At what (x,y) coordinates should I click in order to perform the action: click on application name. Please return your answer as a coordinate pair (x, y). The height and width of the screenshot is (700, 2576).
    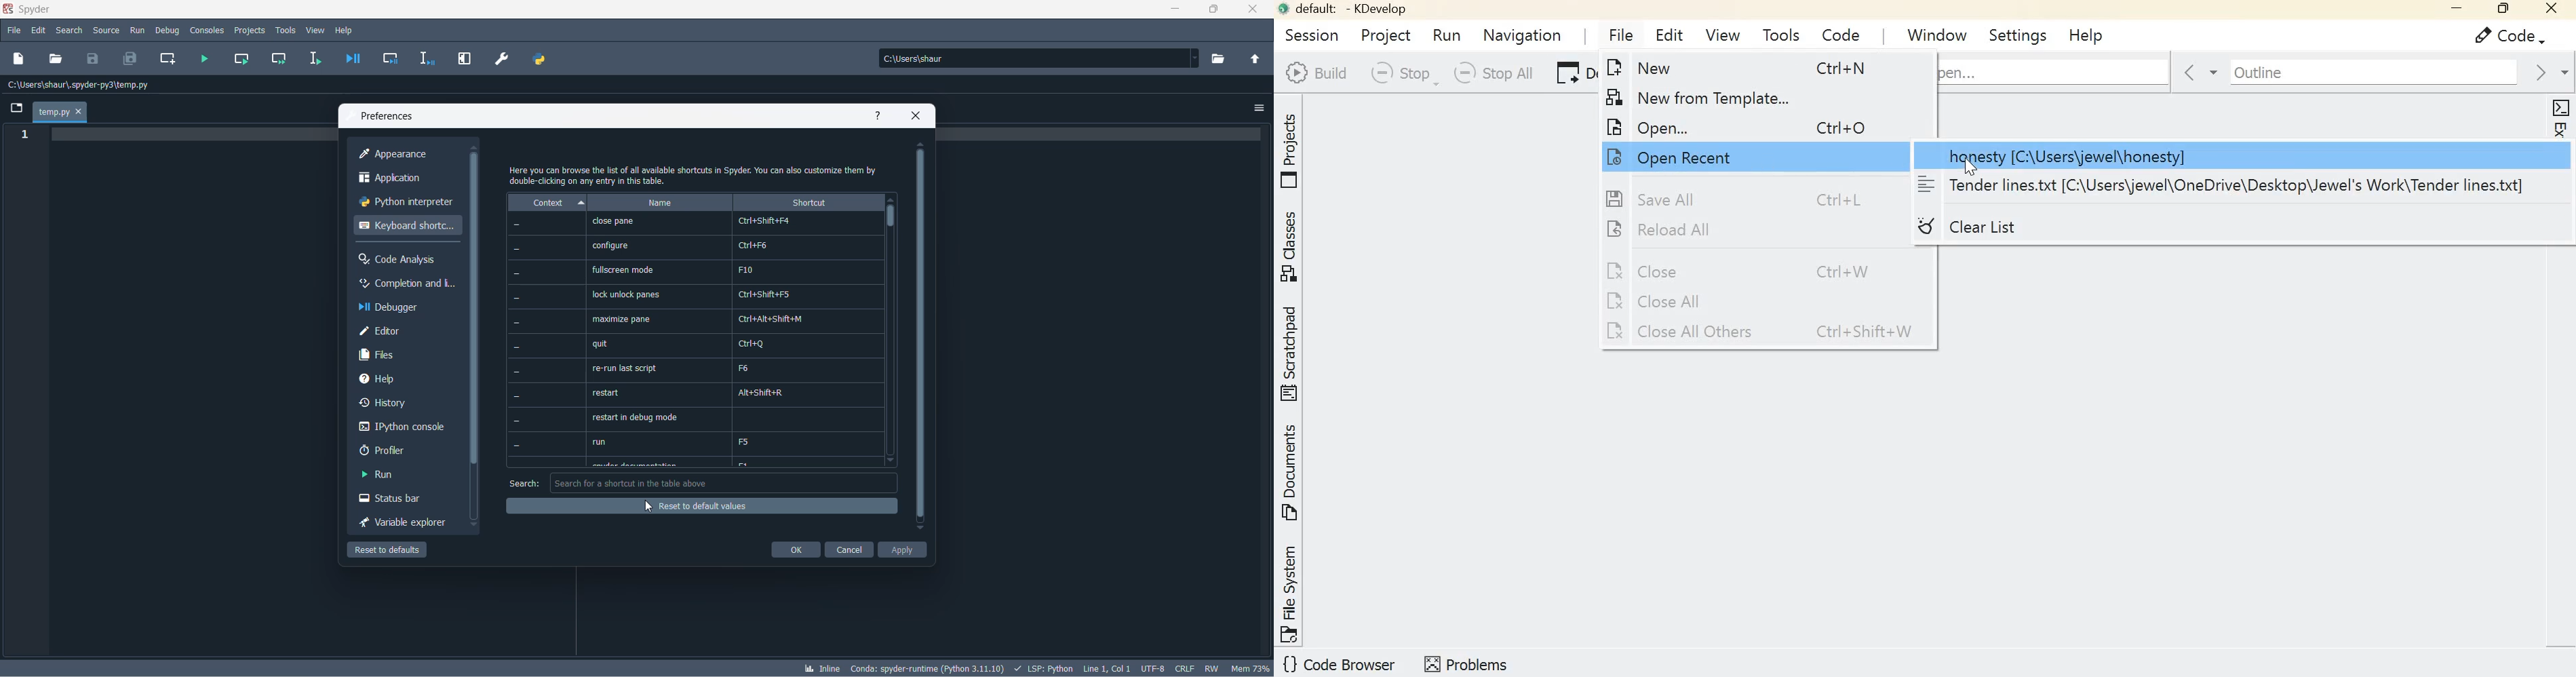
    Looking at the image, I should click on (29, 8).